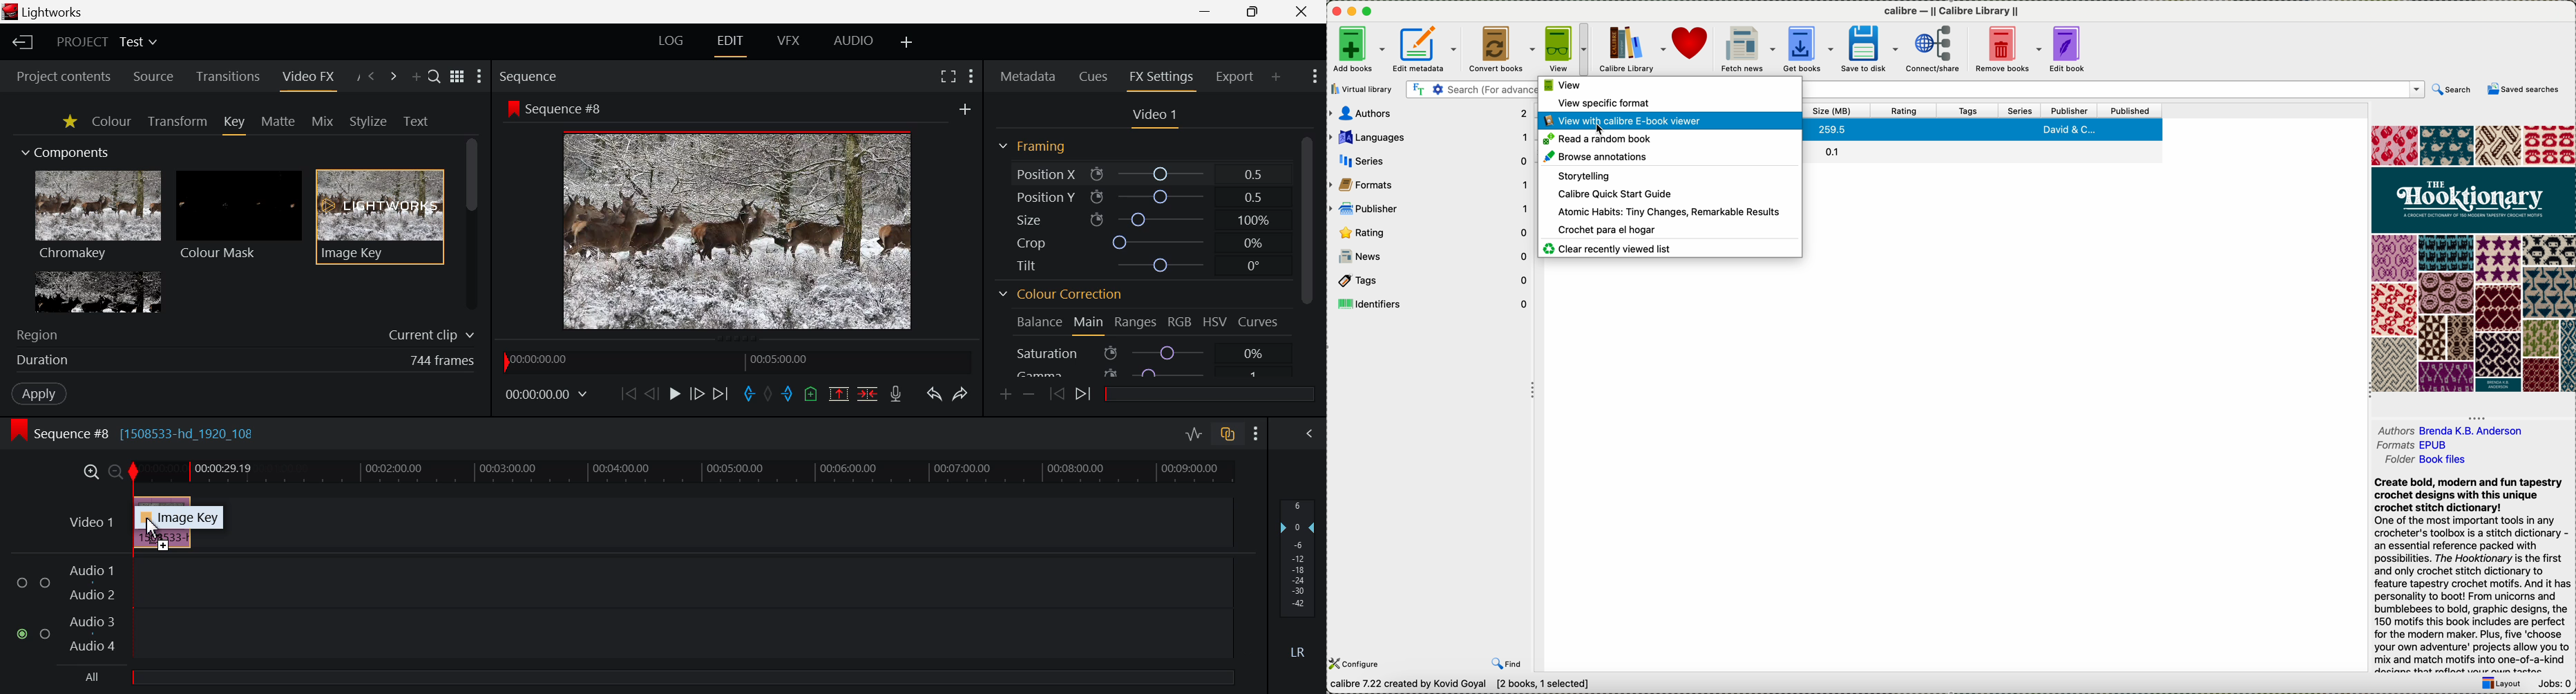  What do you see at coordinates (738, 230) in the screenshot?
I see `Sequence Preview Screen` at bounding box center [738, 230].